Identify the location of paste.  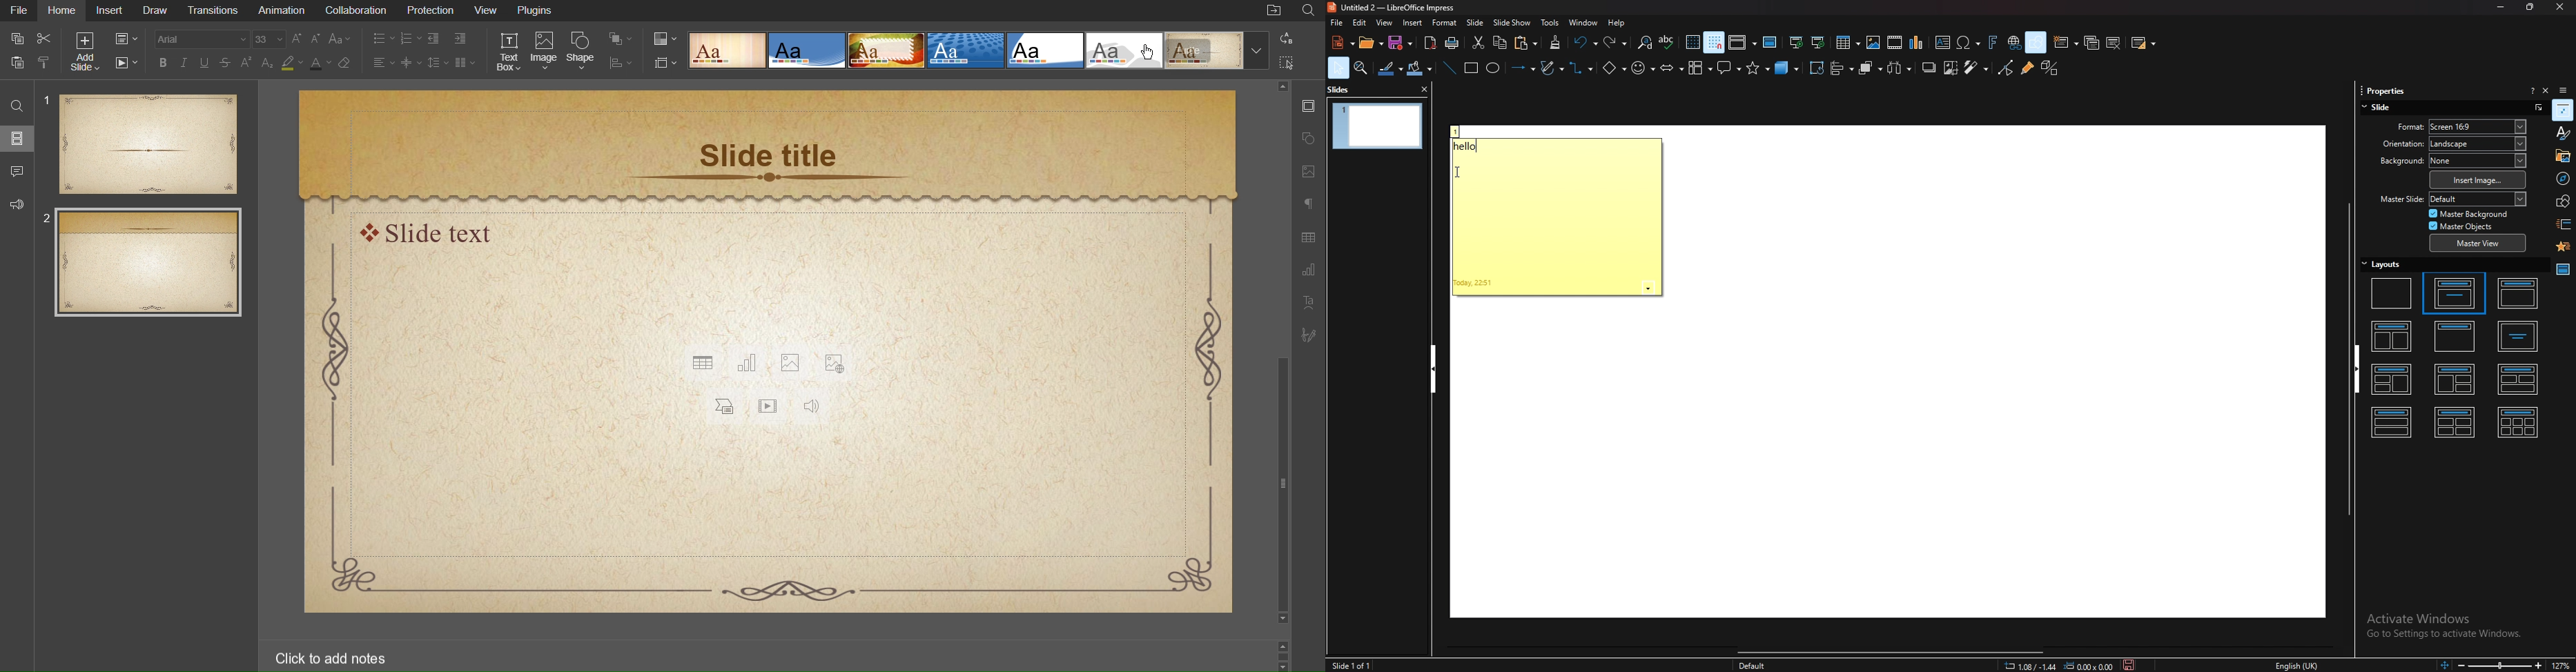
(17, 63).